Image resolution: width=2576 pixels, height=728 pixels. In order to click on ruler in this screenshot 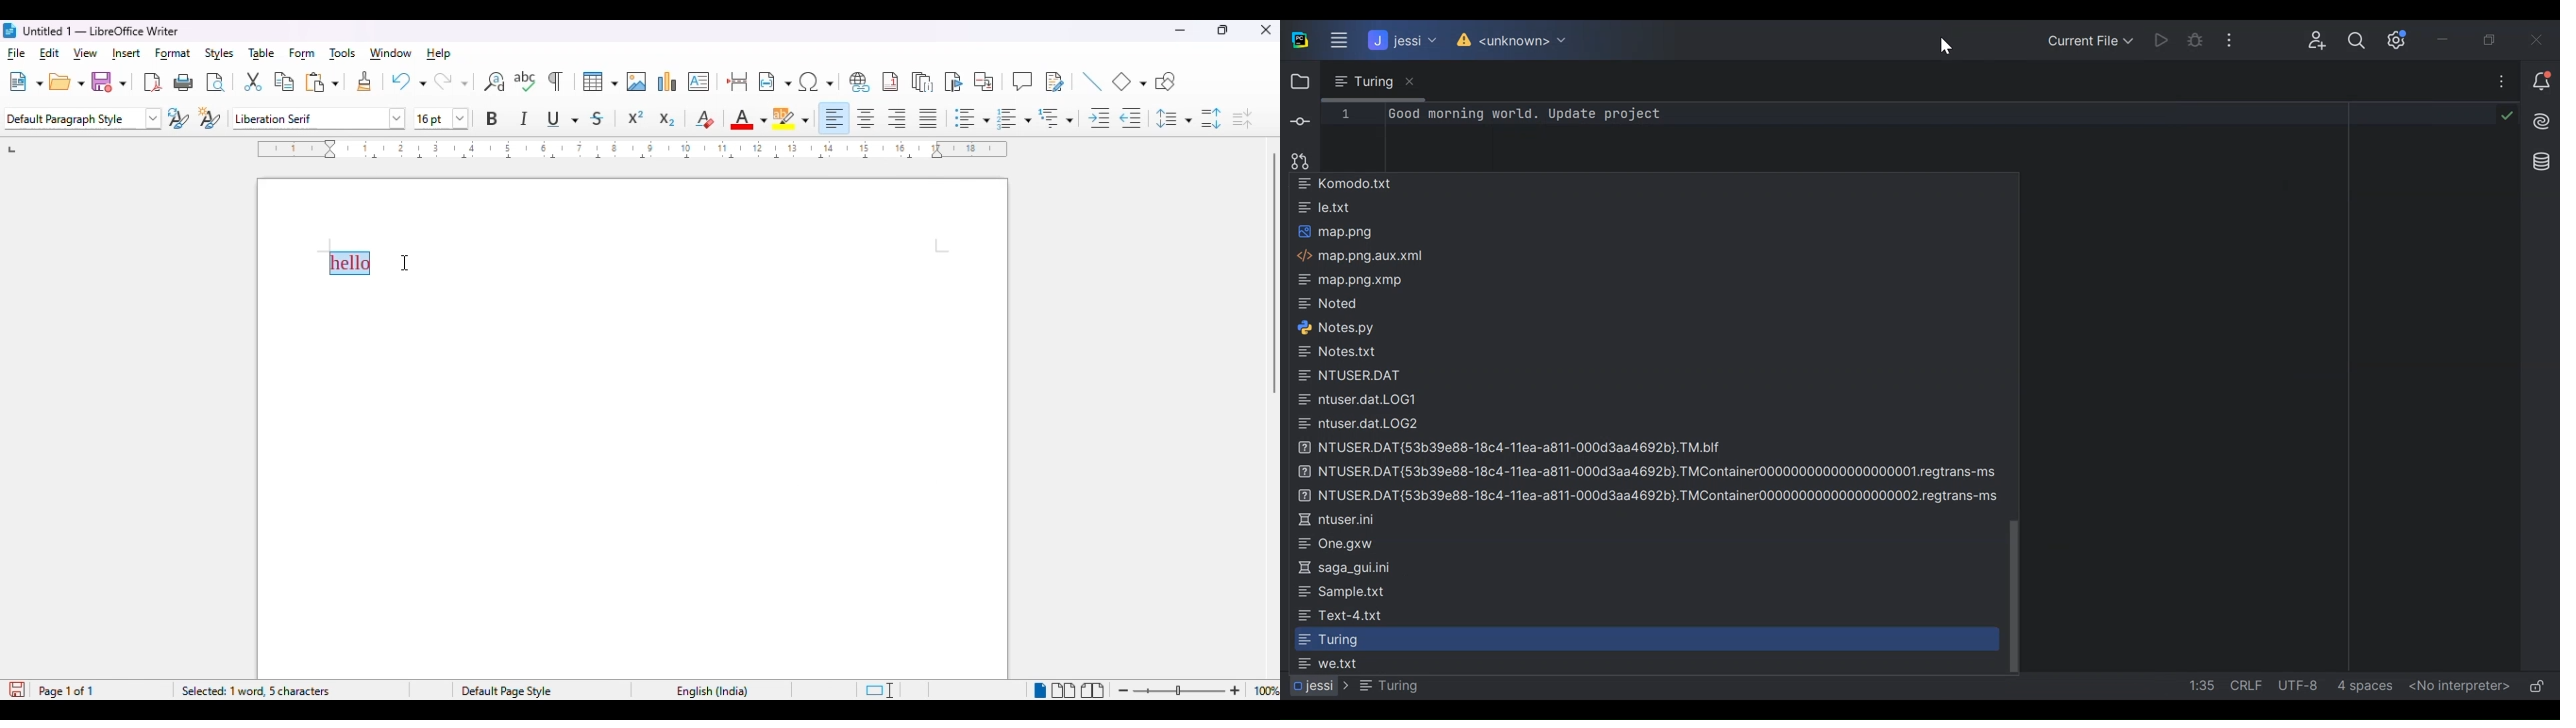, I will do `click(634, 152)`.